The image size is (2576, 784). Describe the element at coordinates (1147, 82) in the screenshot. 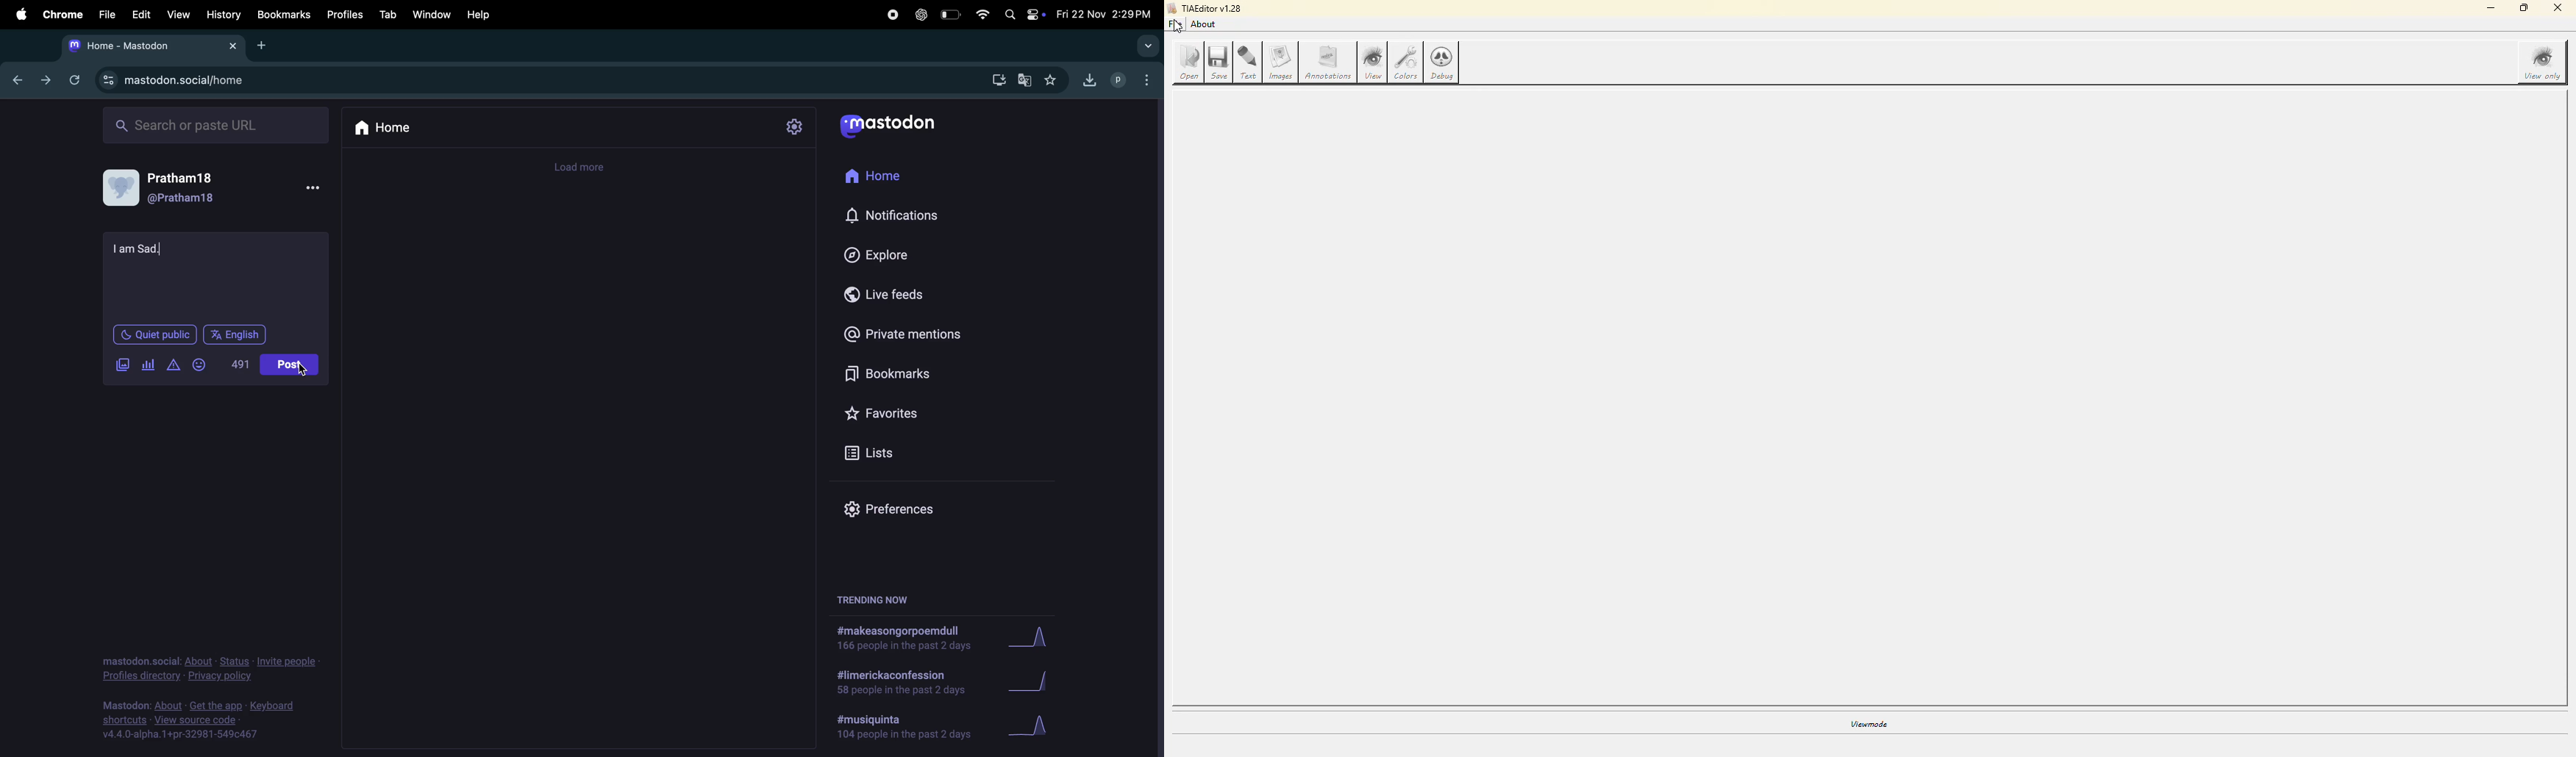

I see `options` at that location.